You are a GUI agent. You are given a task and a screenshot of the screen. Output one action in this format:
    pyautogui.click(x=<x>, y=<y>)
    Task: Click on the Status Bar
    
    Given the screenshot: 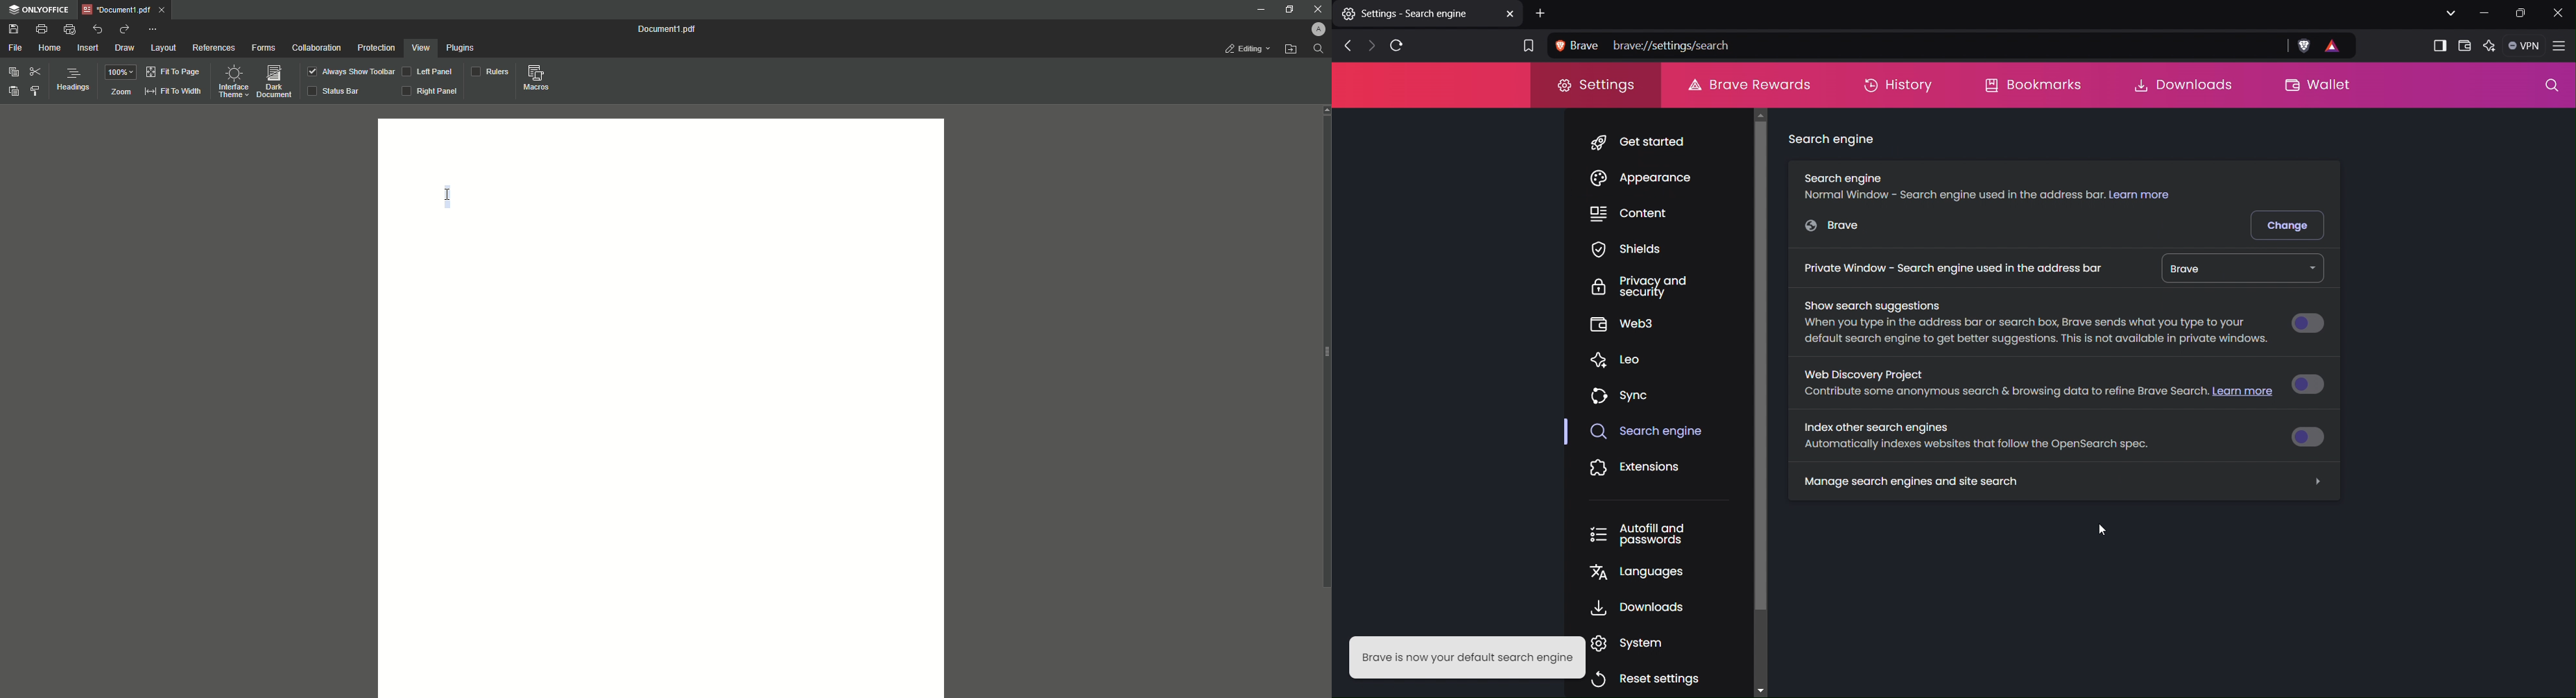 What is the action you would take?
    pyautogui.click(x=336, y=90)
    